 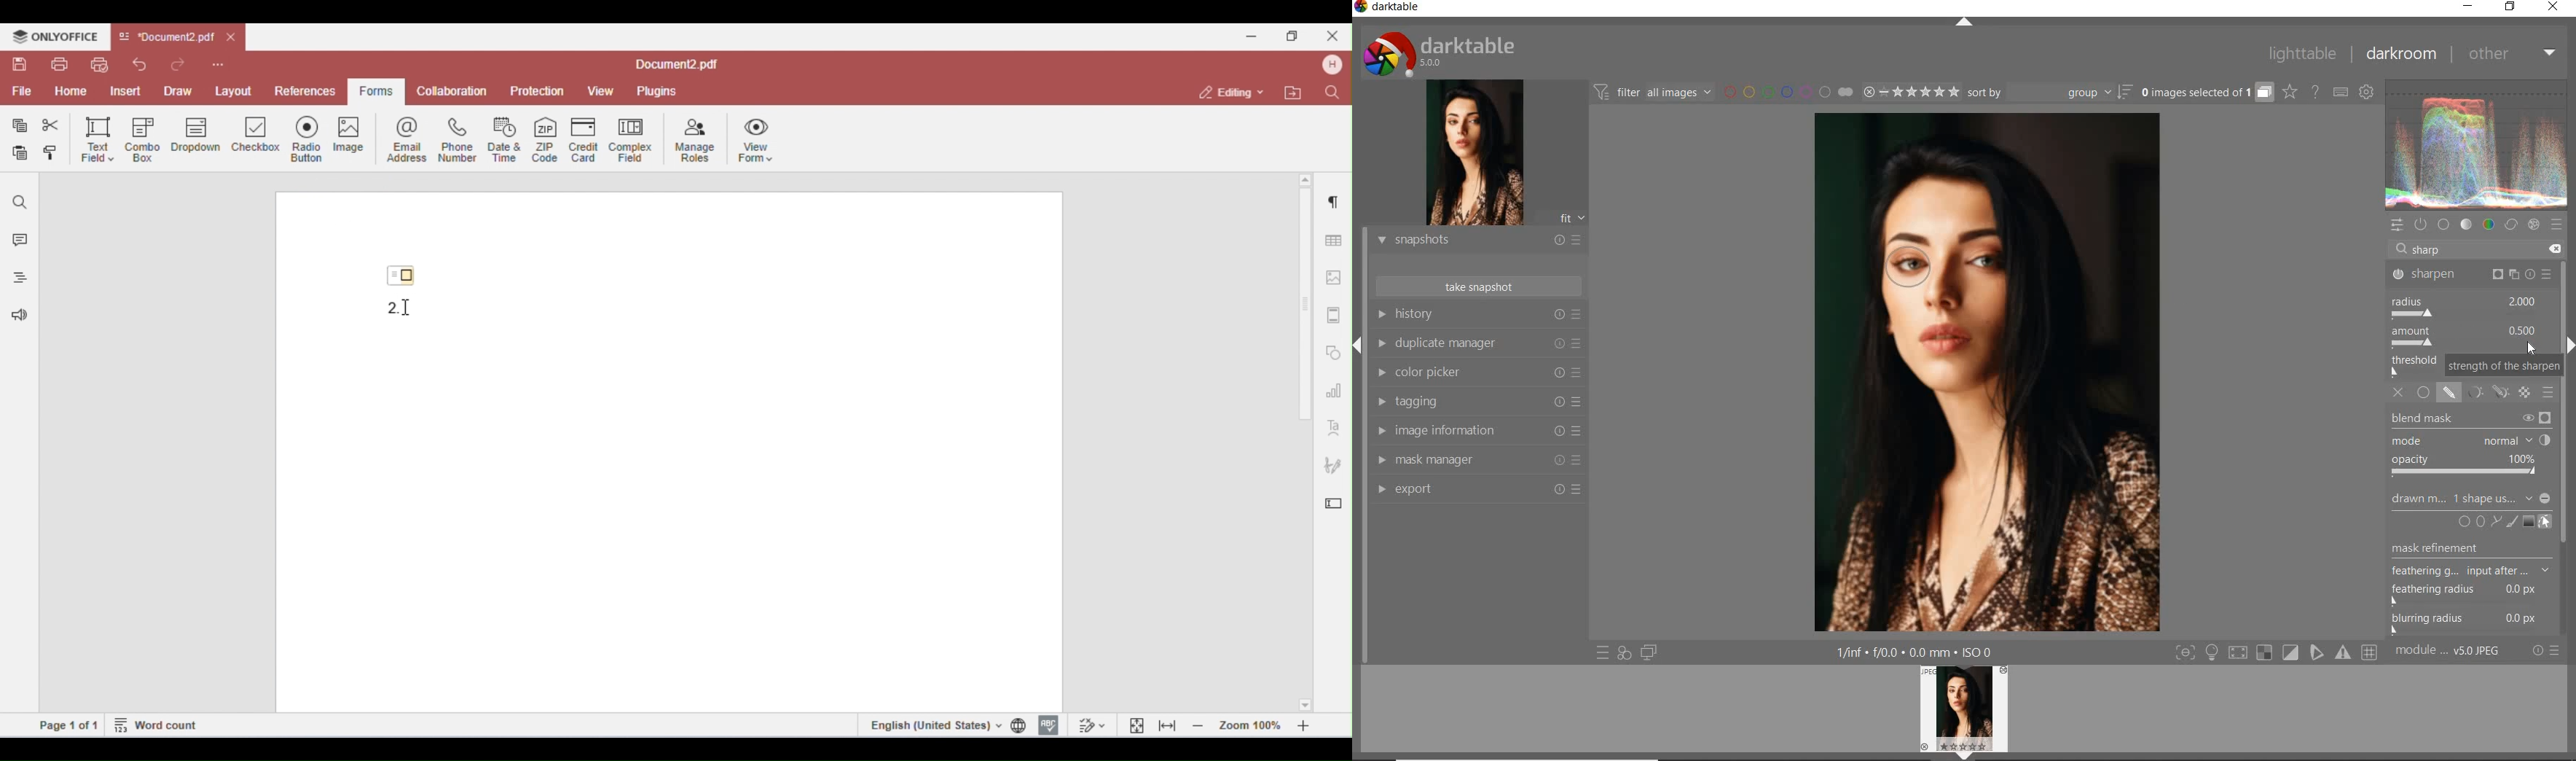 I want to click on 1/inf*f/0.0 mm*ISO 0, so click(x=1916, y=652).